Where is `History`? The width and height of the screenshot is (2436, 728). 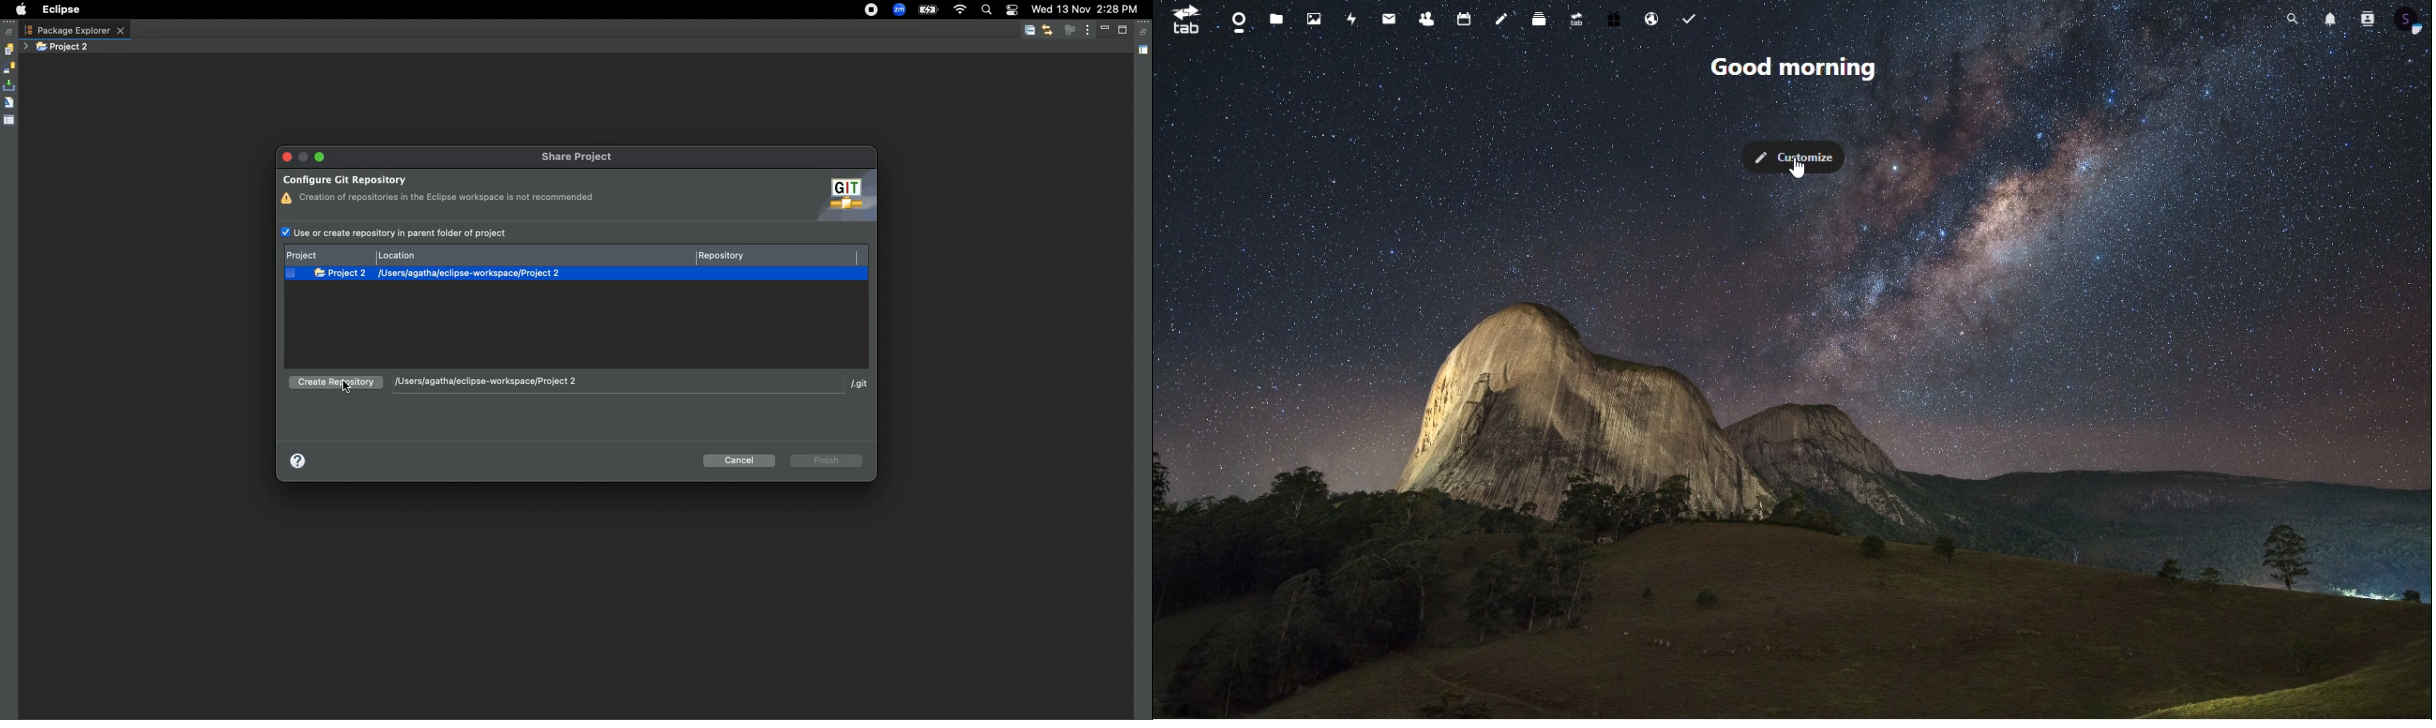
History is located at coordinates (8, 50).